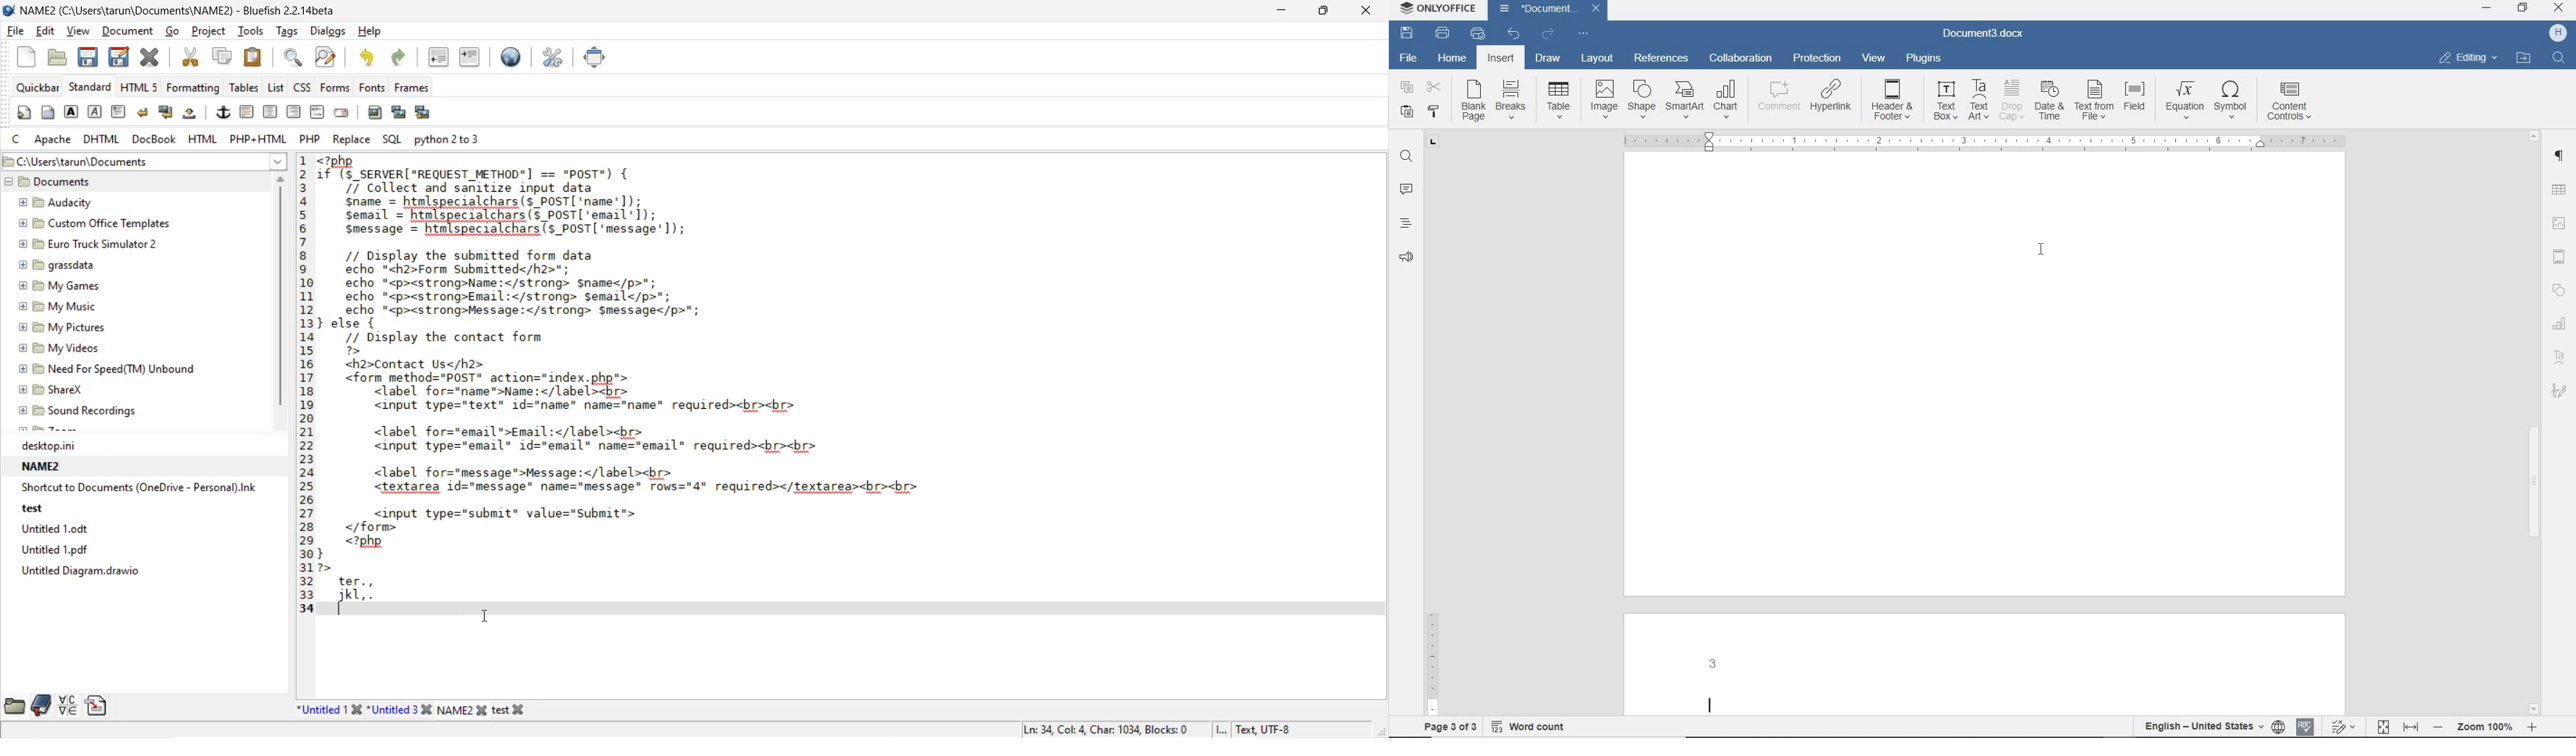 The height and width of the screenshot is (756, 2576). What do you see at coordinates (1985, 34) in the screenshot?
I see `DOCUMENT3.docx` at bounding box center [1985, 34].